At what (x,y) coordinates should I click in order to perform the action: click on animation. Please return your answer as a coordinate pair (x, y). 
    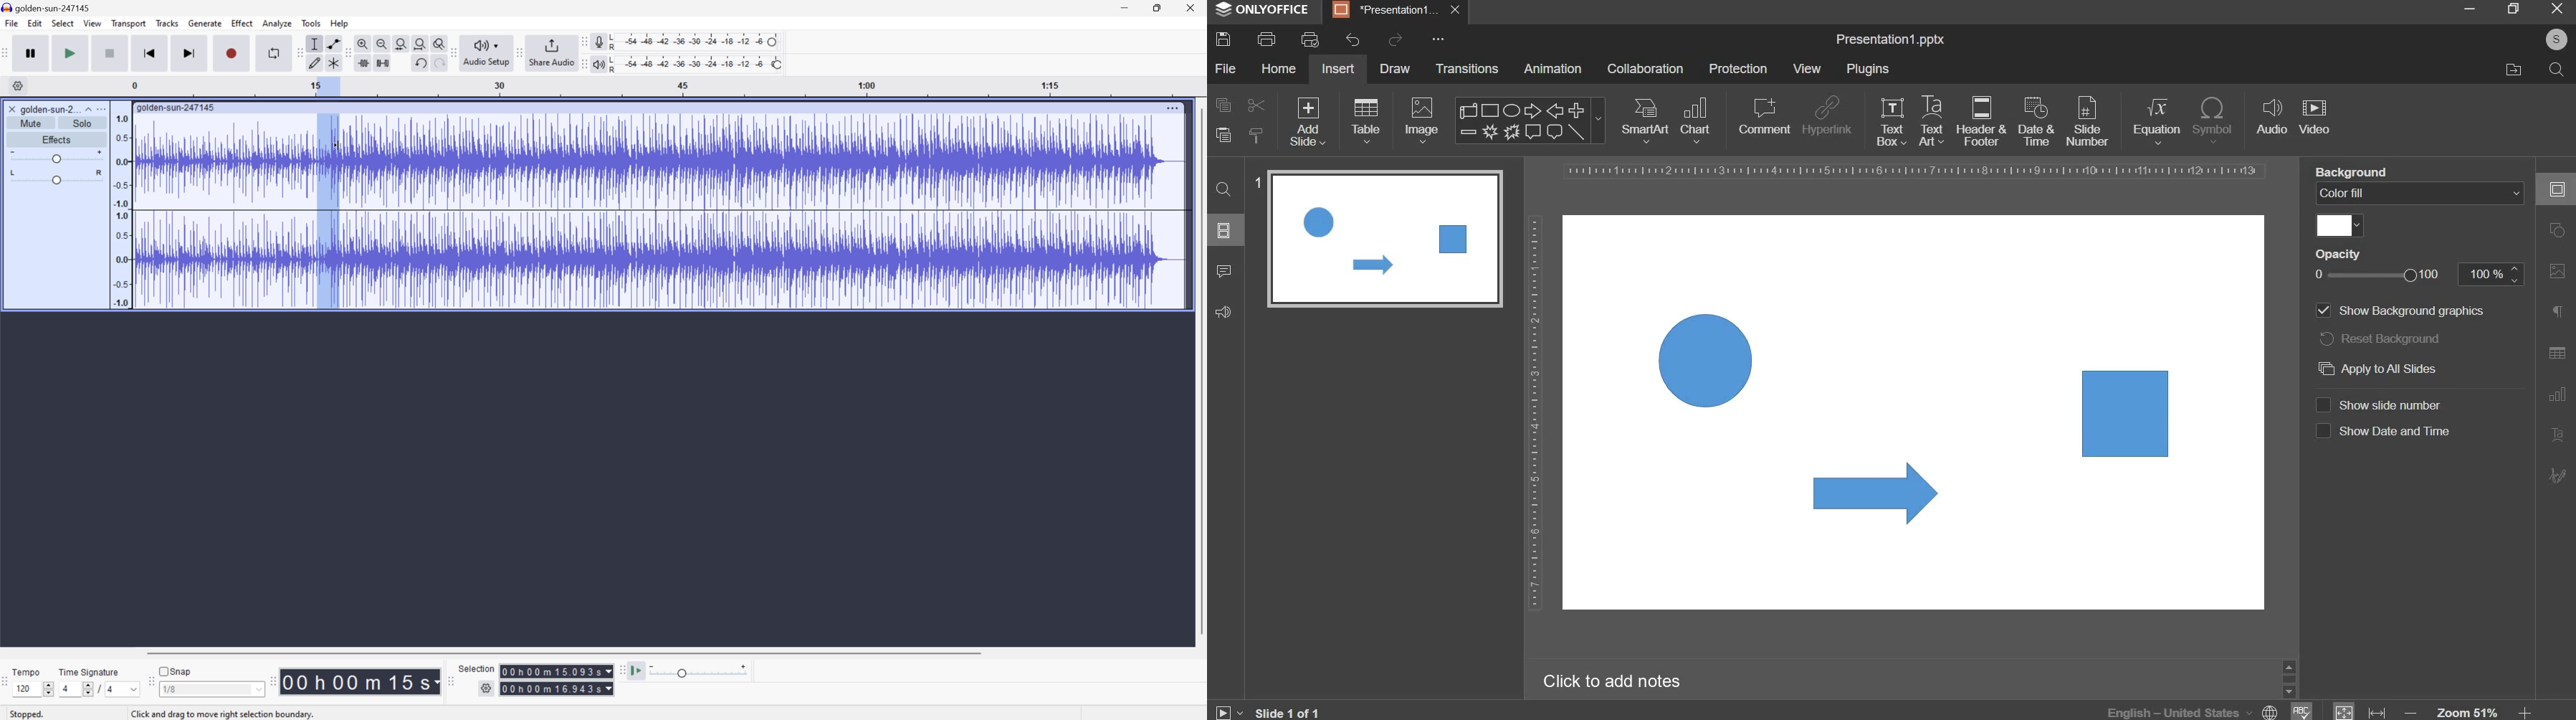
    Looking at the image, I should click on (1552, 68).